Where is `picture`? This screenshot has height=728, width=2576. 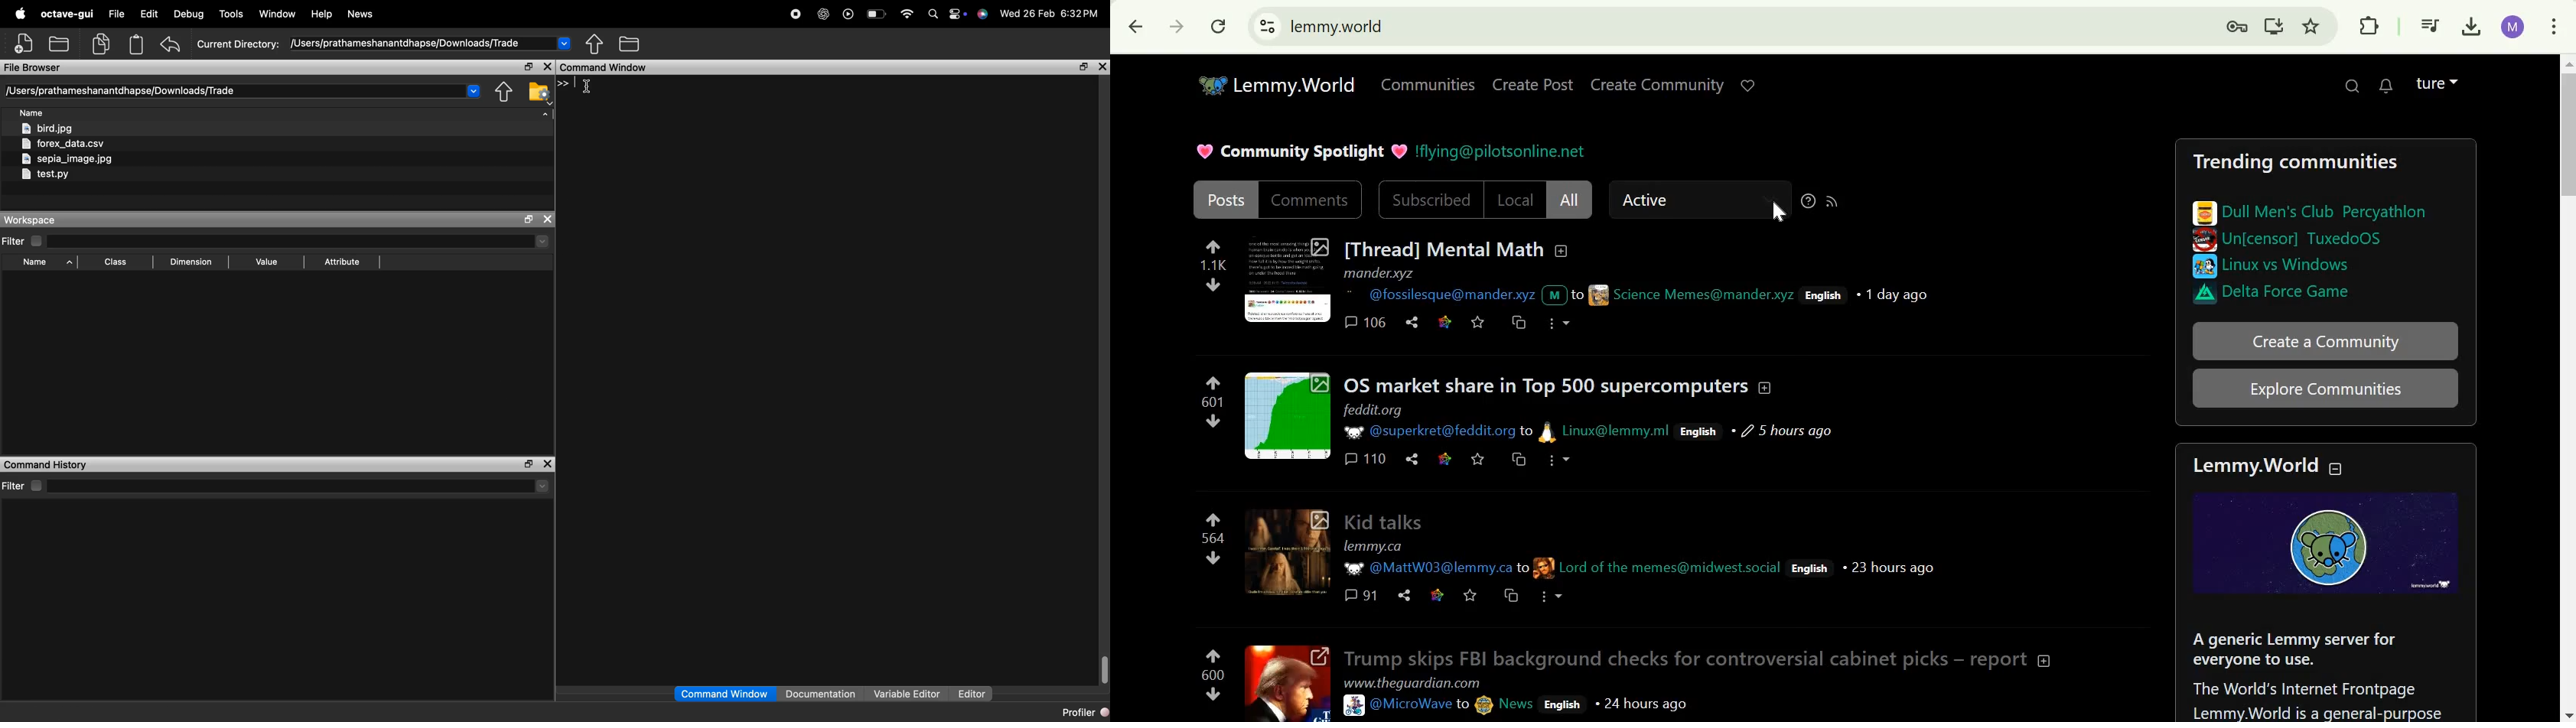 picture is located at coordinates (1353, 568).